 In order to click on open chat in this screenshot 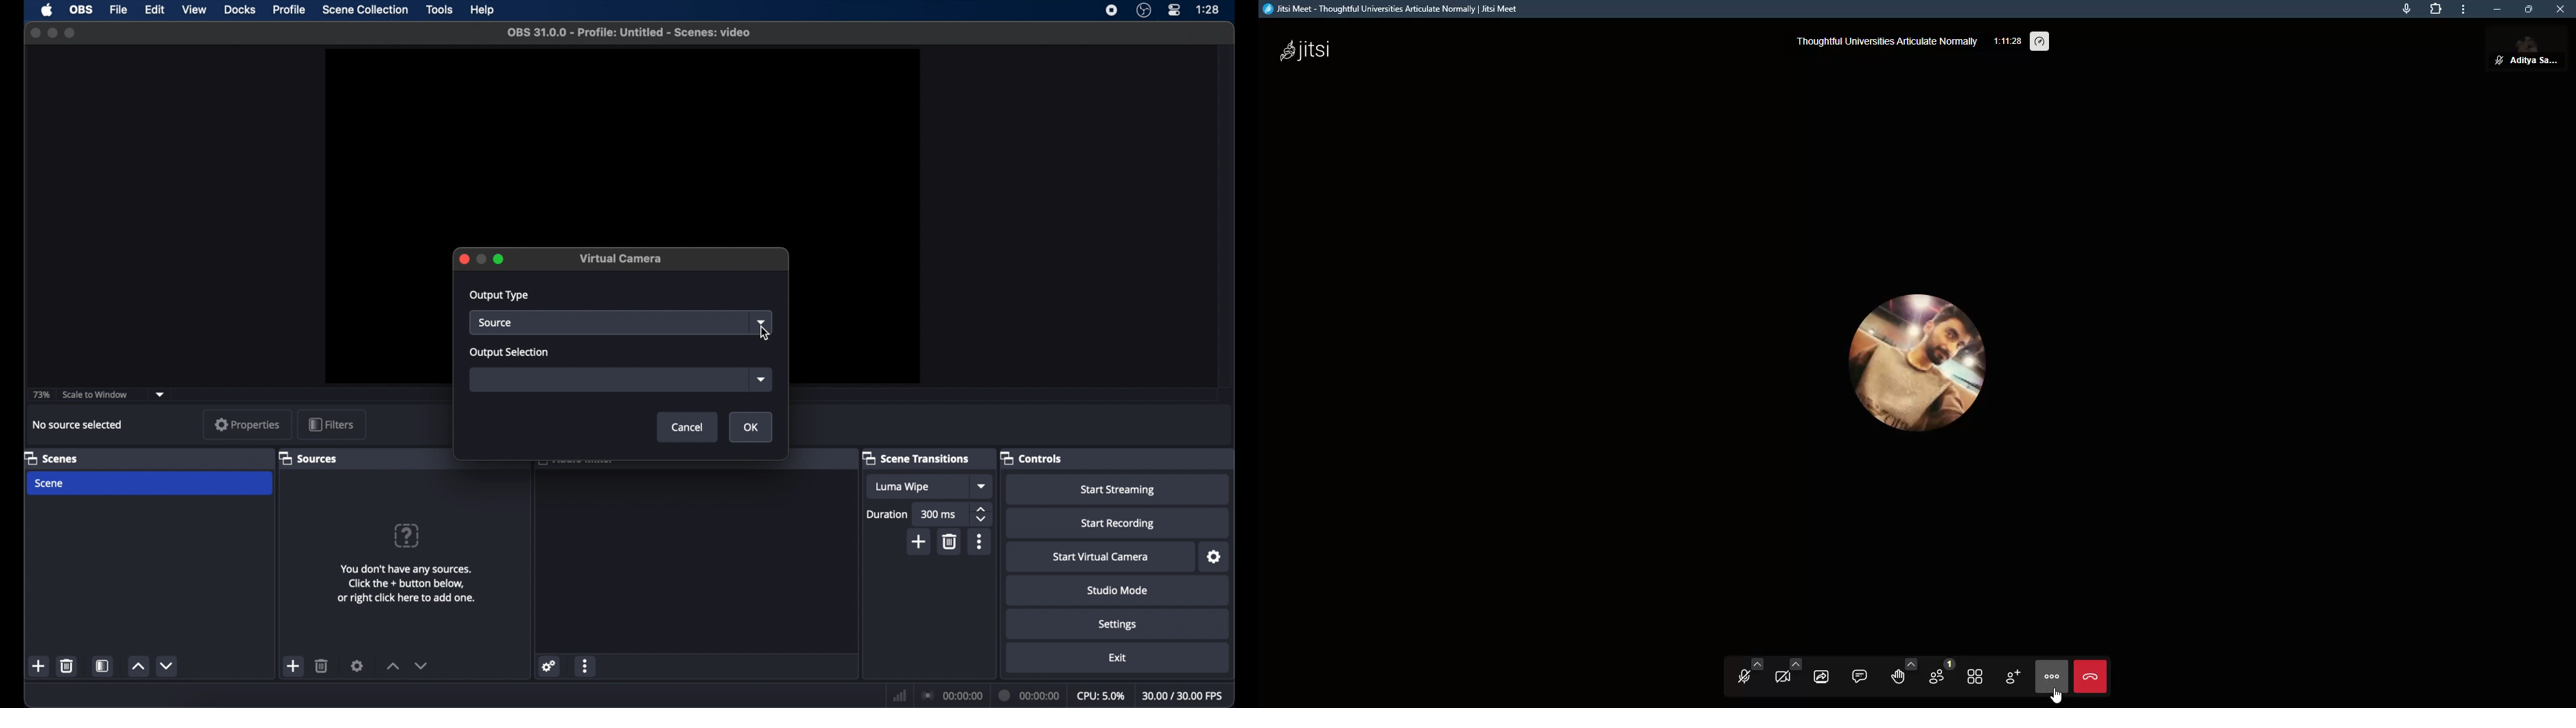, I will do `click(1862, 674)`.